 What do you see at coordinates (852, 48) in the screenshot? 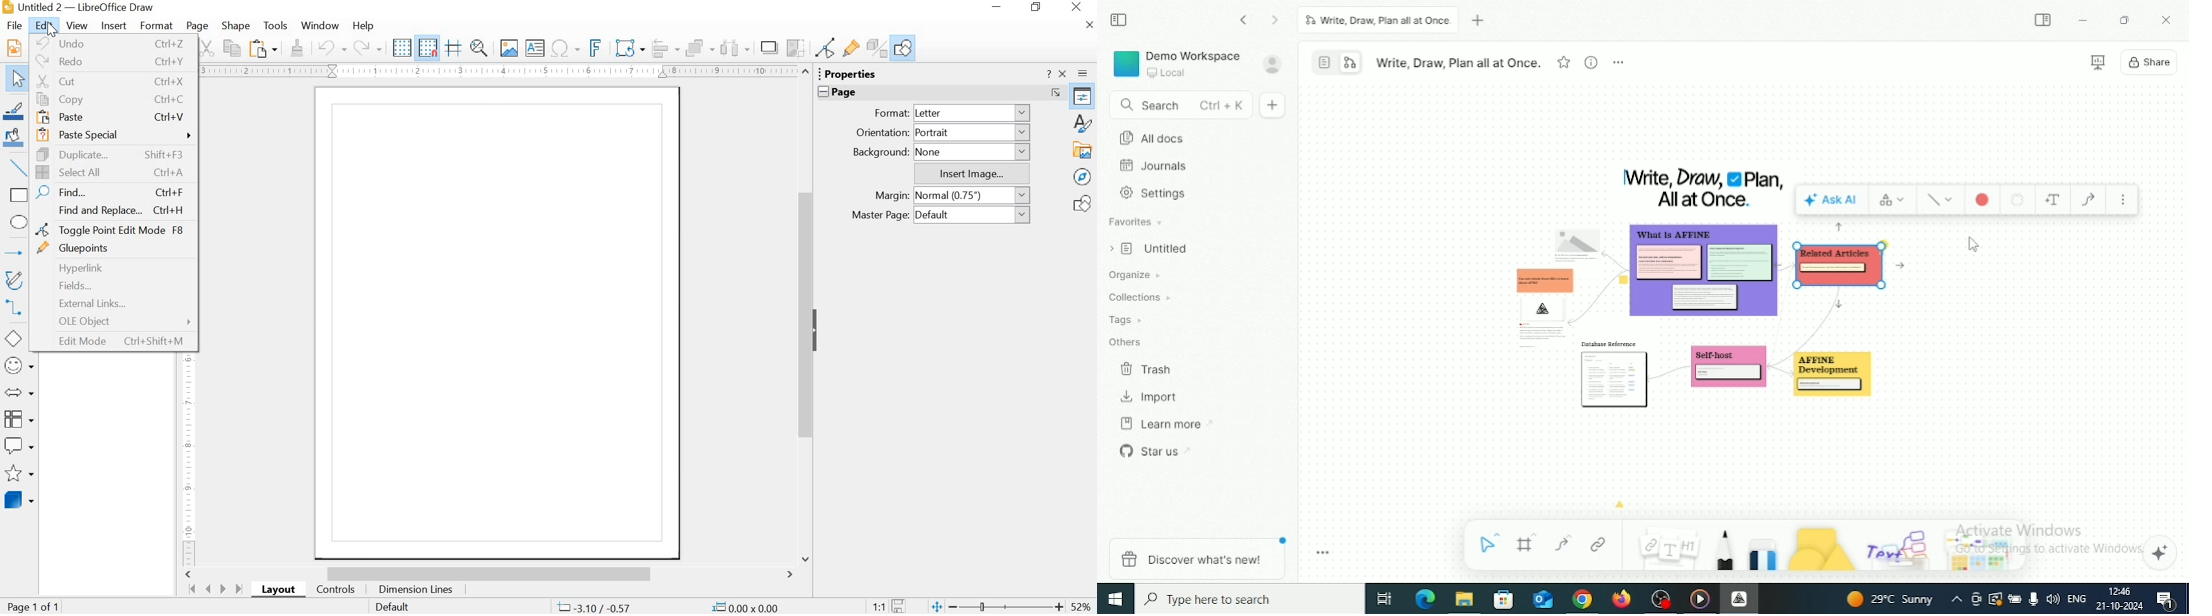
I see `Show Gluepoint Functions` at bounding box center [852, 48].